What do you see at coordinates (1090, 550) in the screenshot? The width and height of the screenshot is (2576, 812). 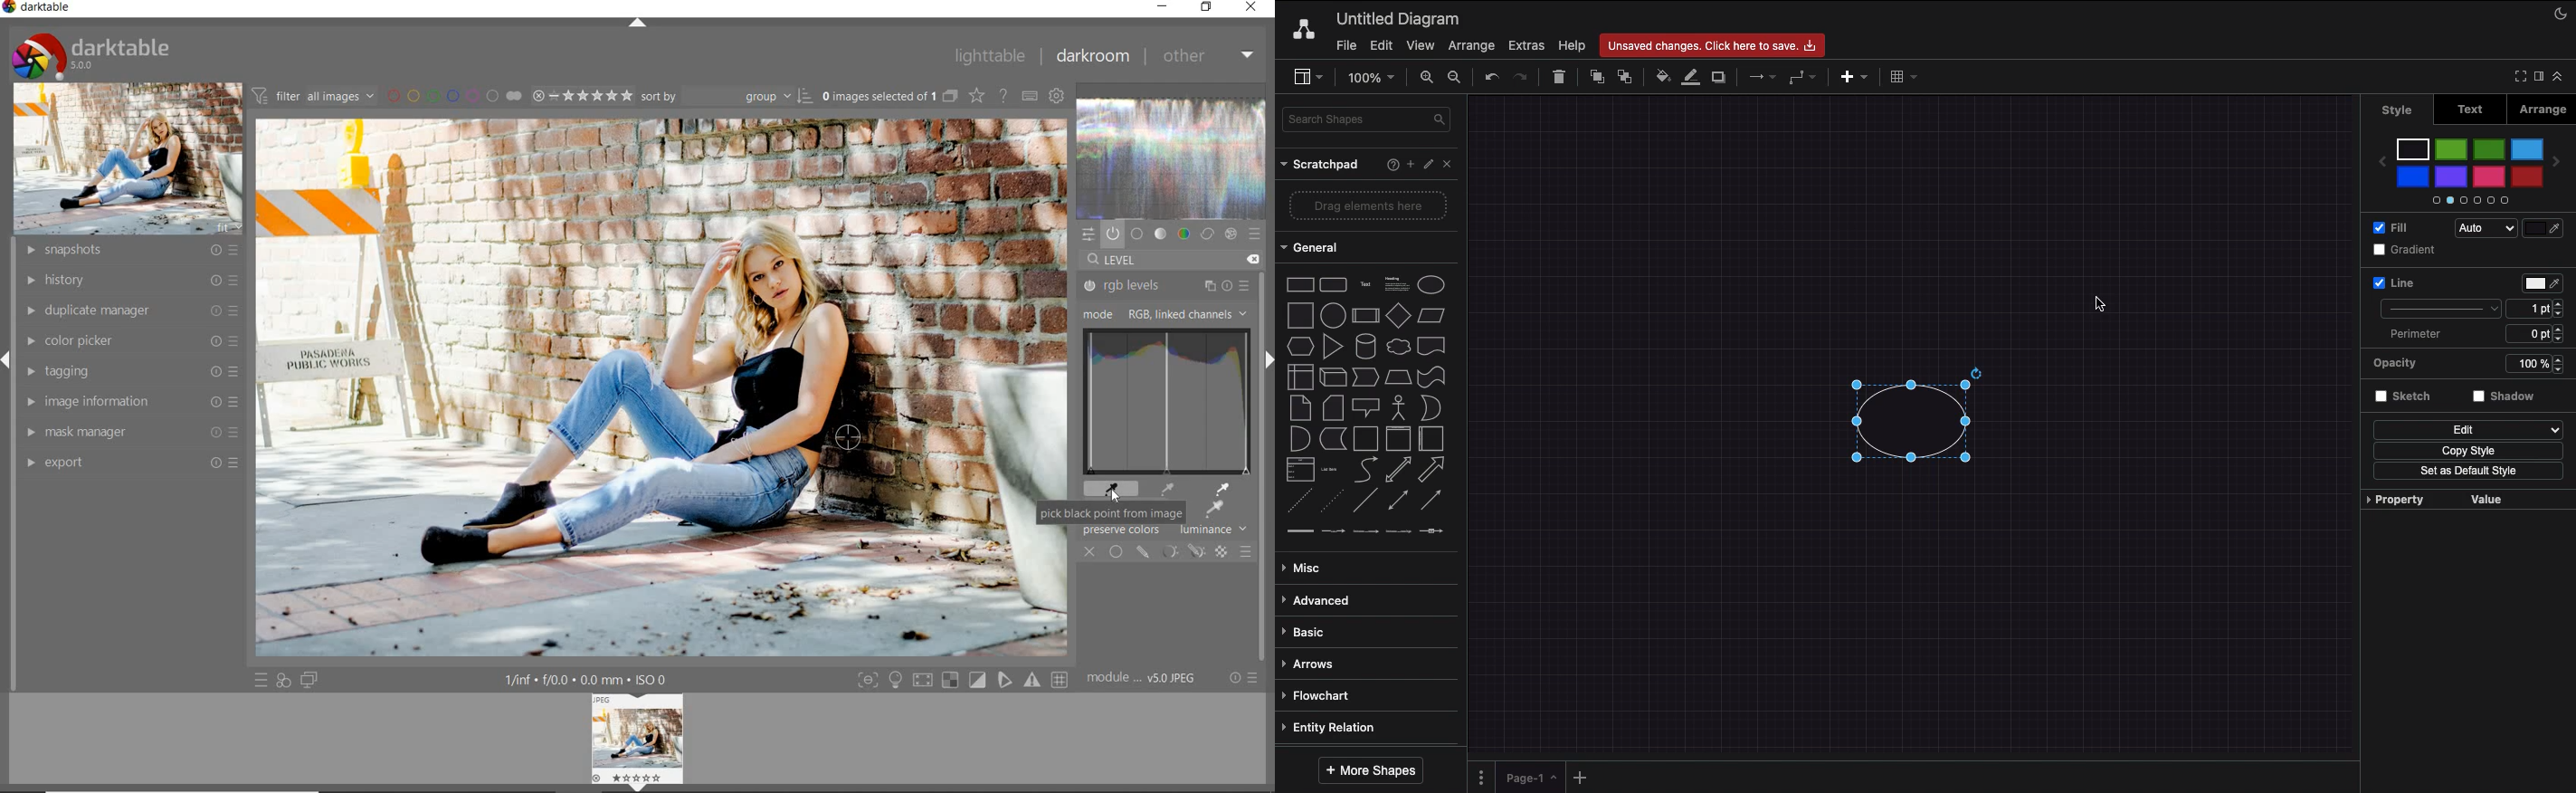 I see `close` at bounding box center [1090, 550].